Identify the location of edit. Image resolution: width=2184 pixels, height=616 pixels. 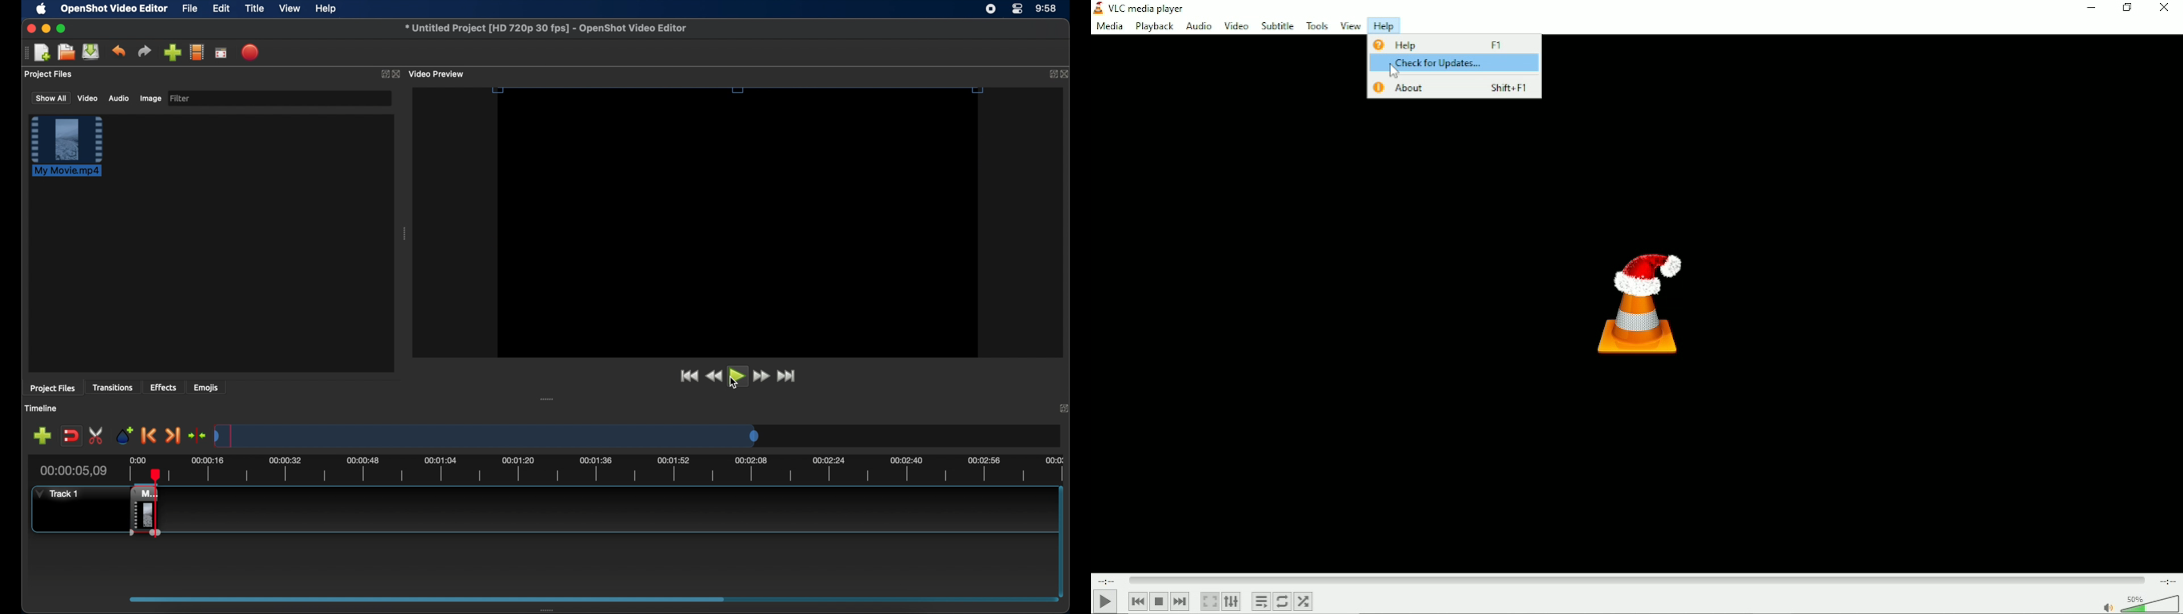
(221, 9).